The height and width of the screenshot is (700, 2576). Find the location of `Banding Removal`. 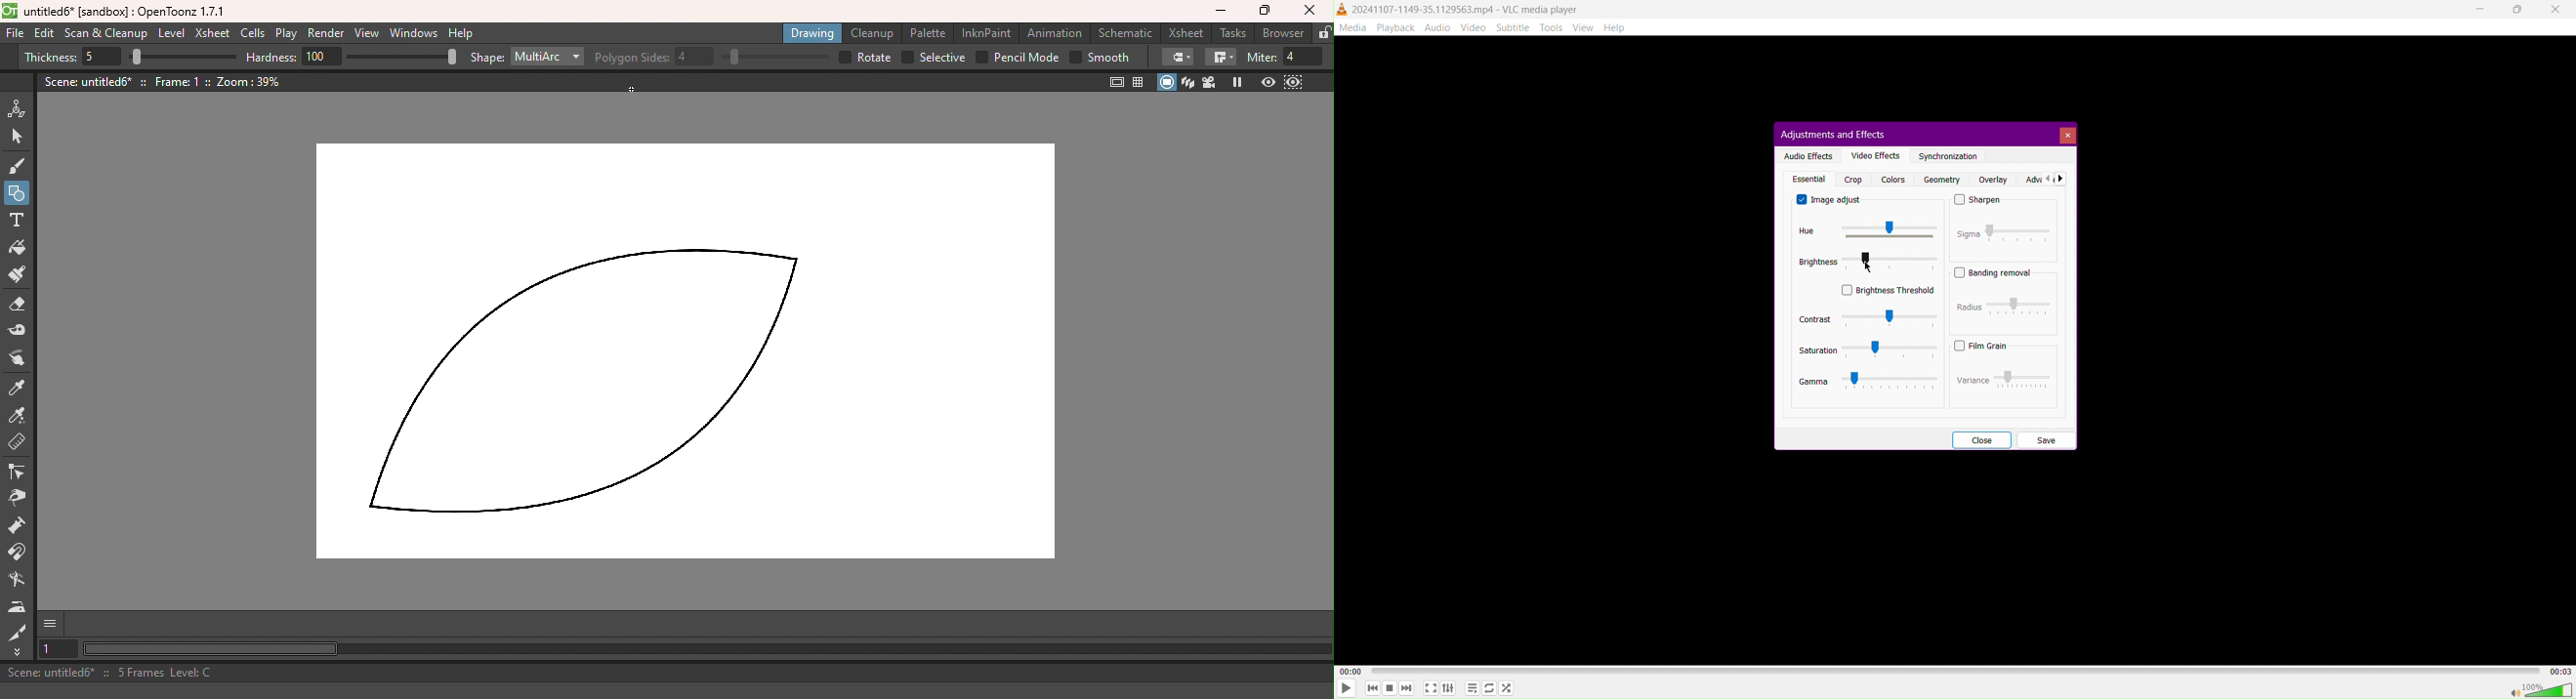

Banding Removal is located at coordinates (1994, 272).